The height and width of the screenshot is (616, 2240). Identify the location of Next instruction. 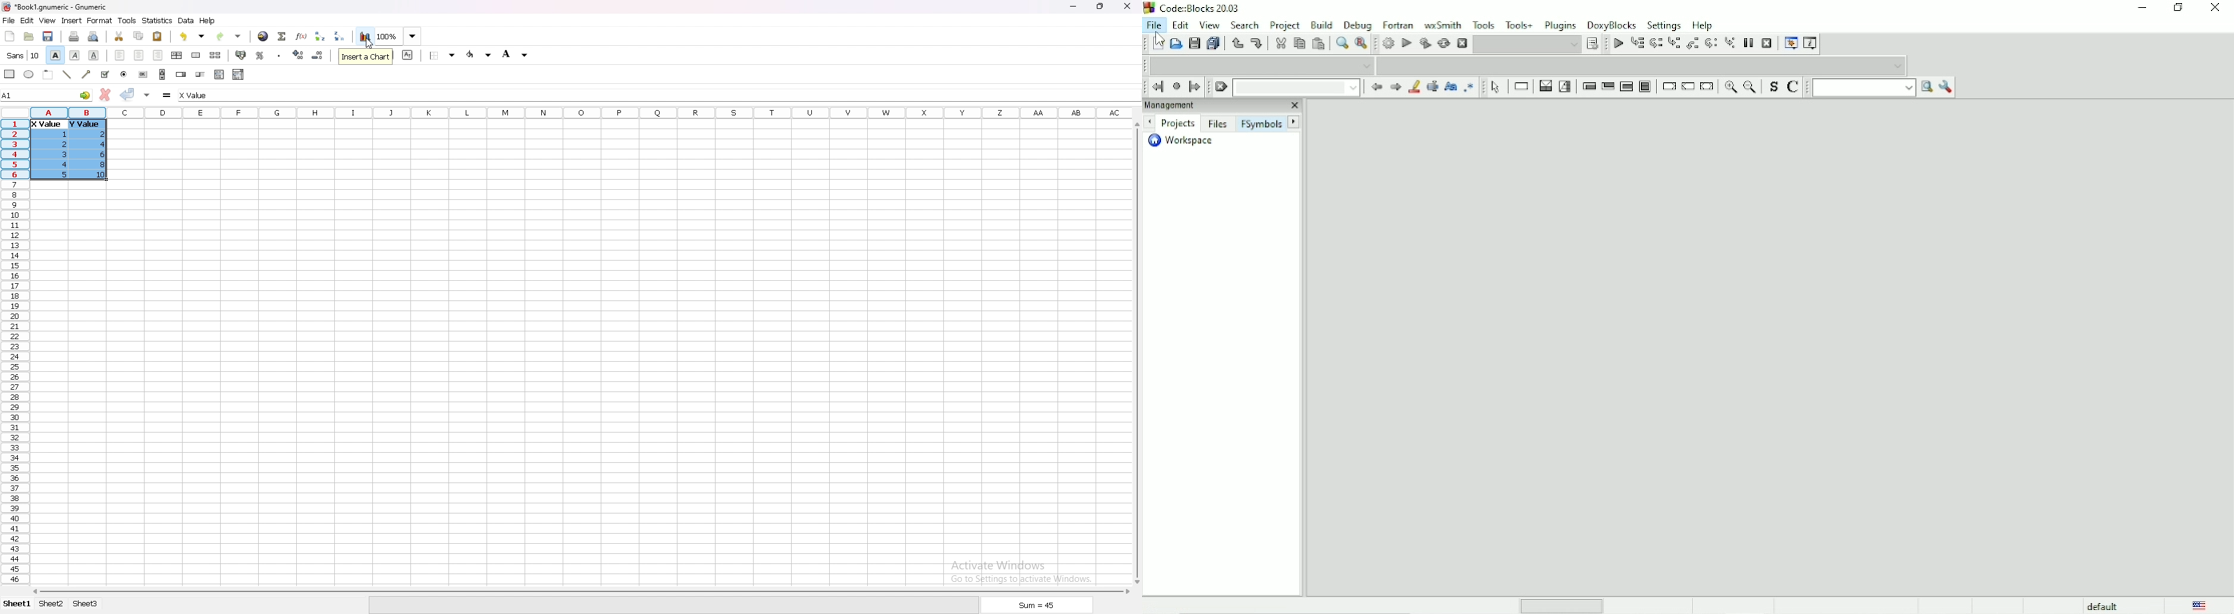
(1710, 43).